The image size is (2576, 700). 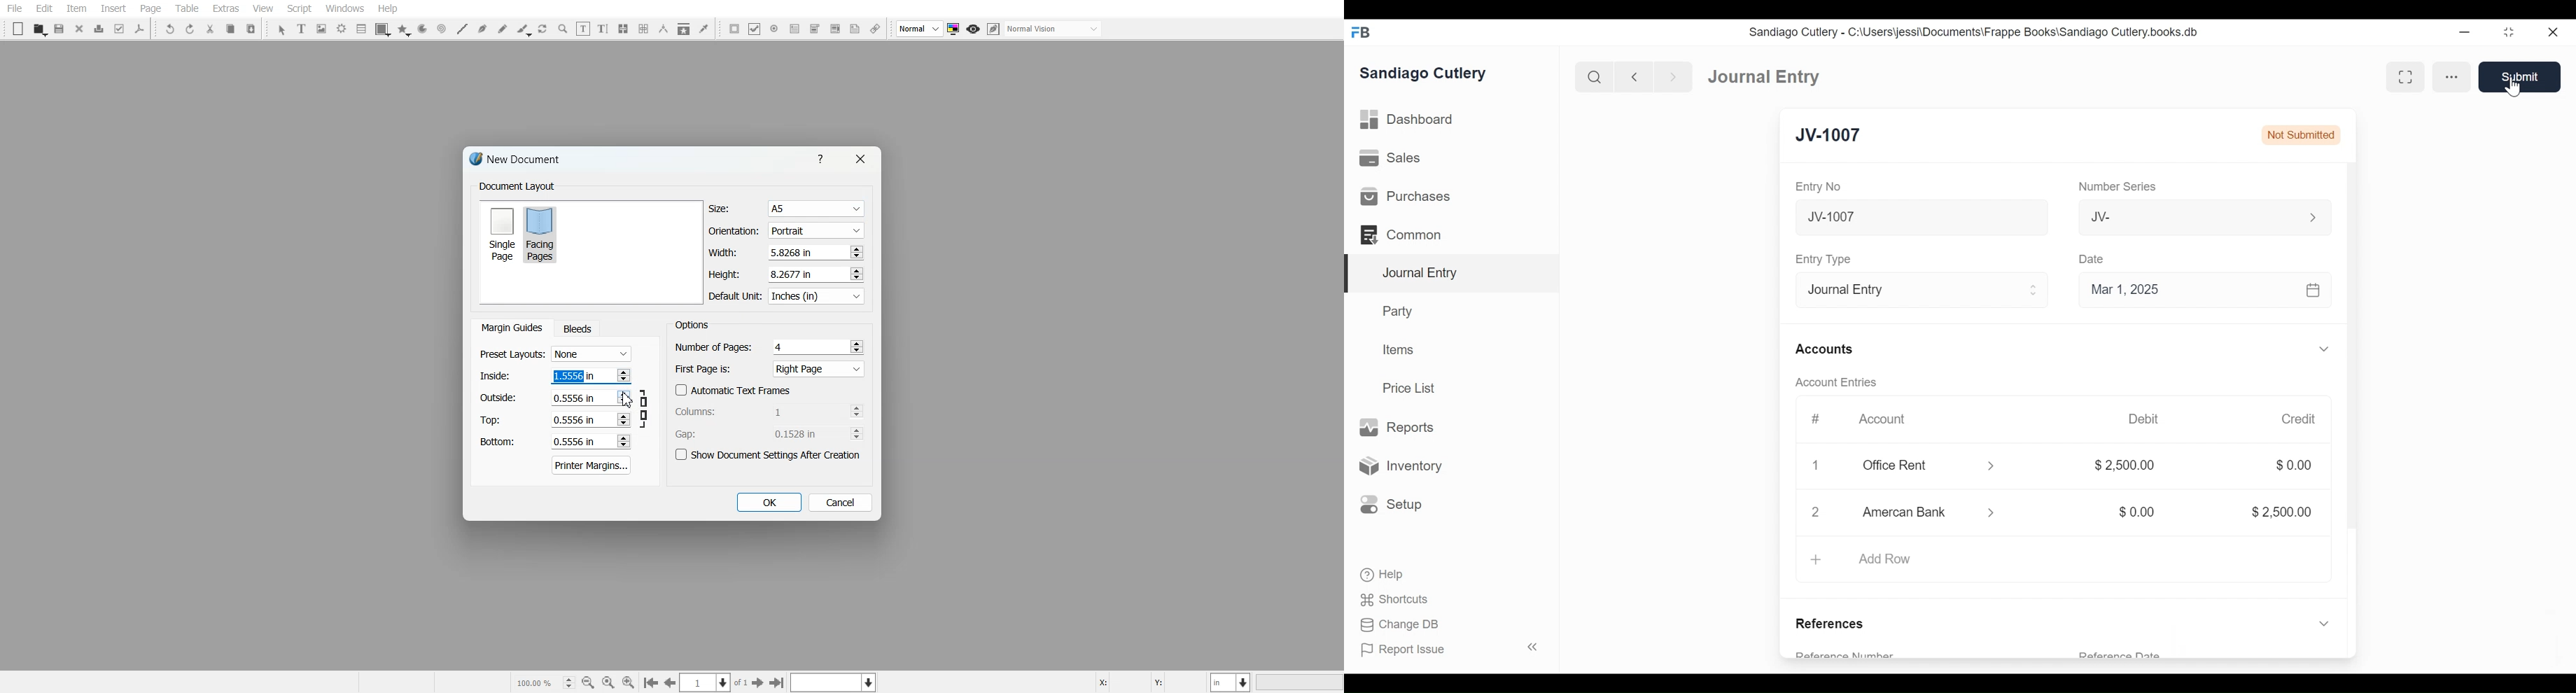 I want to click on 4, so click(x=780, y=346).